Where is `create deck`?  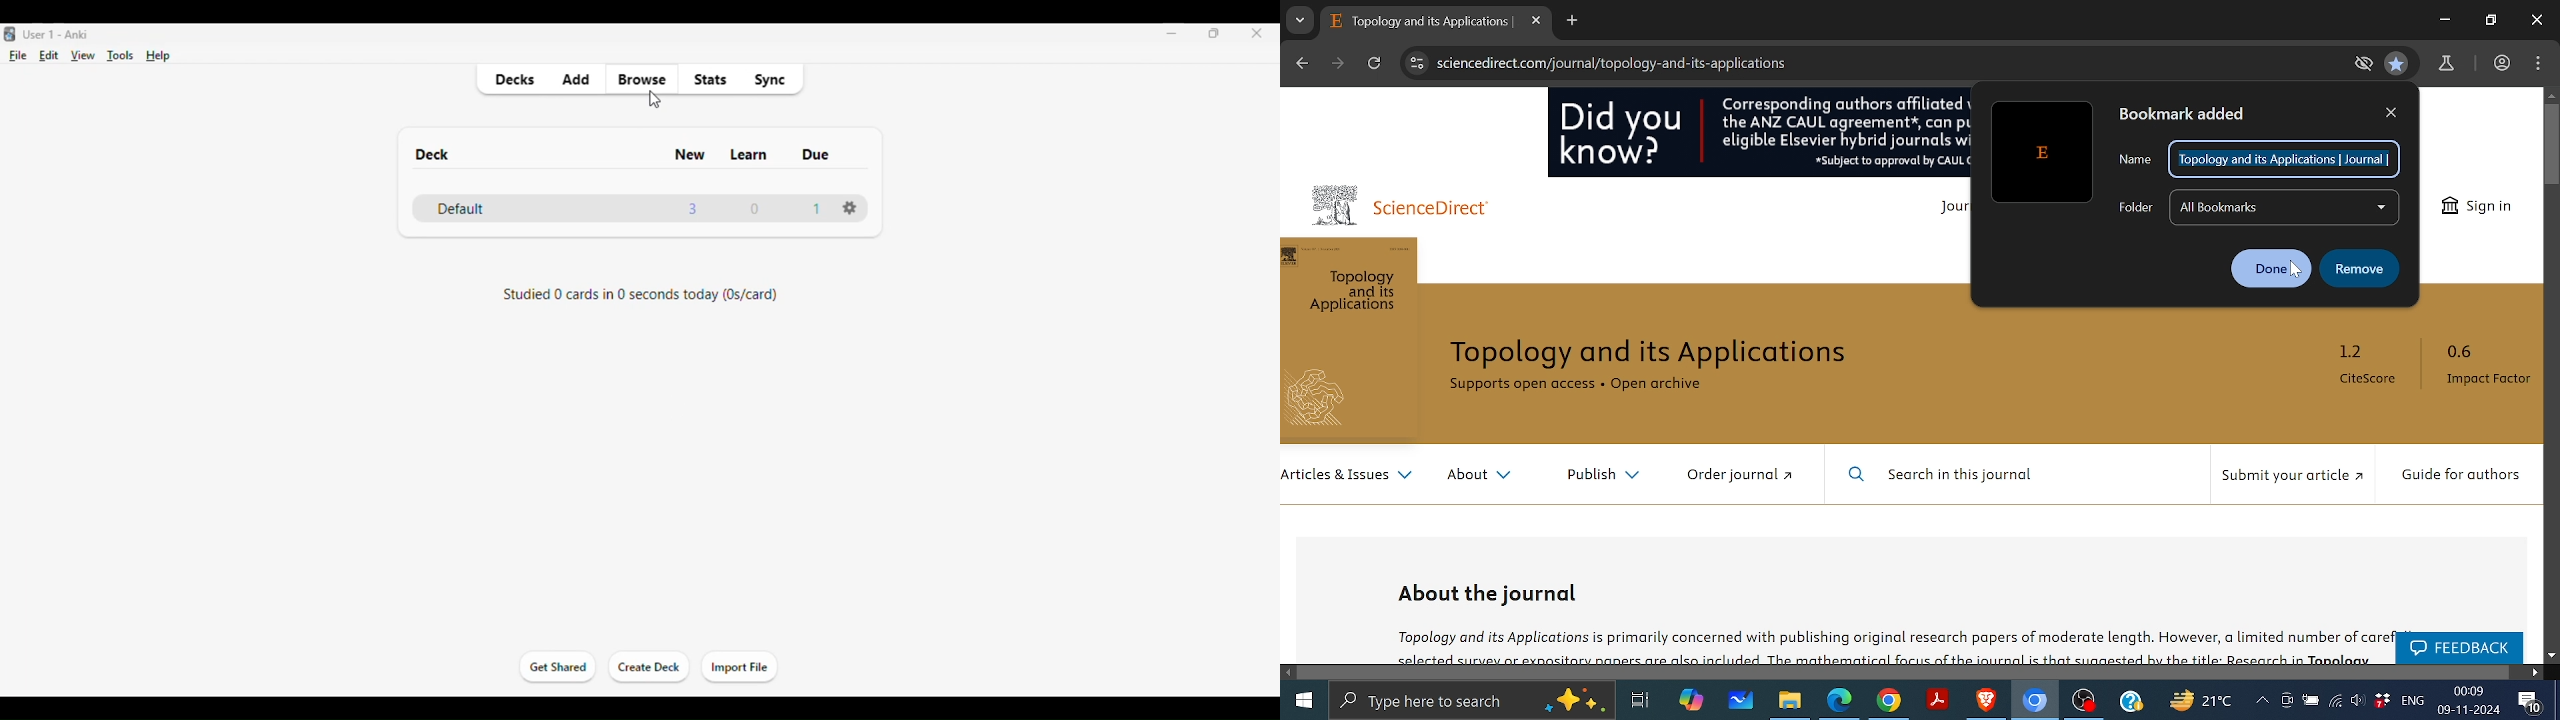
create deck is located at coordinates (649, 667).